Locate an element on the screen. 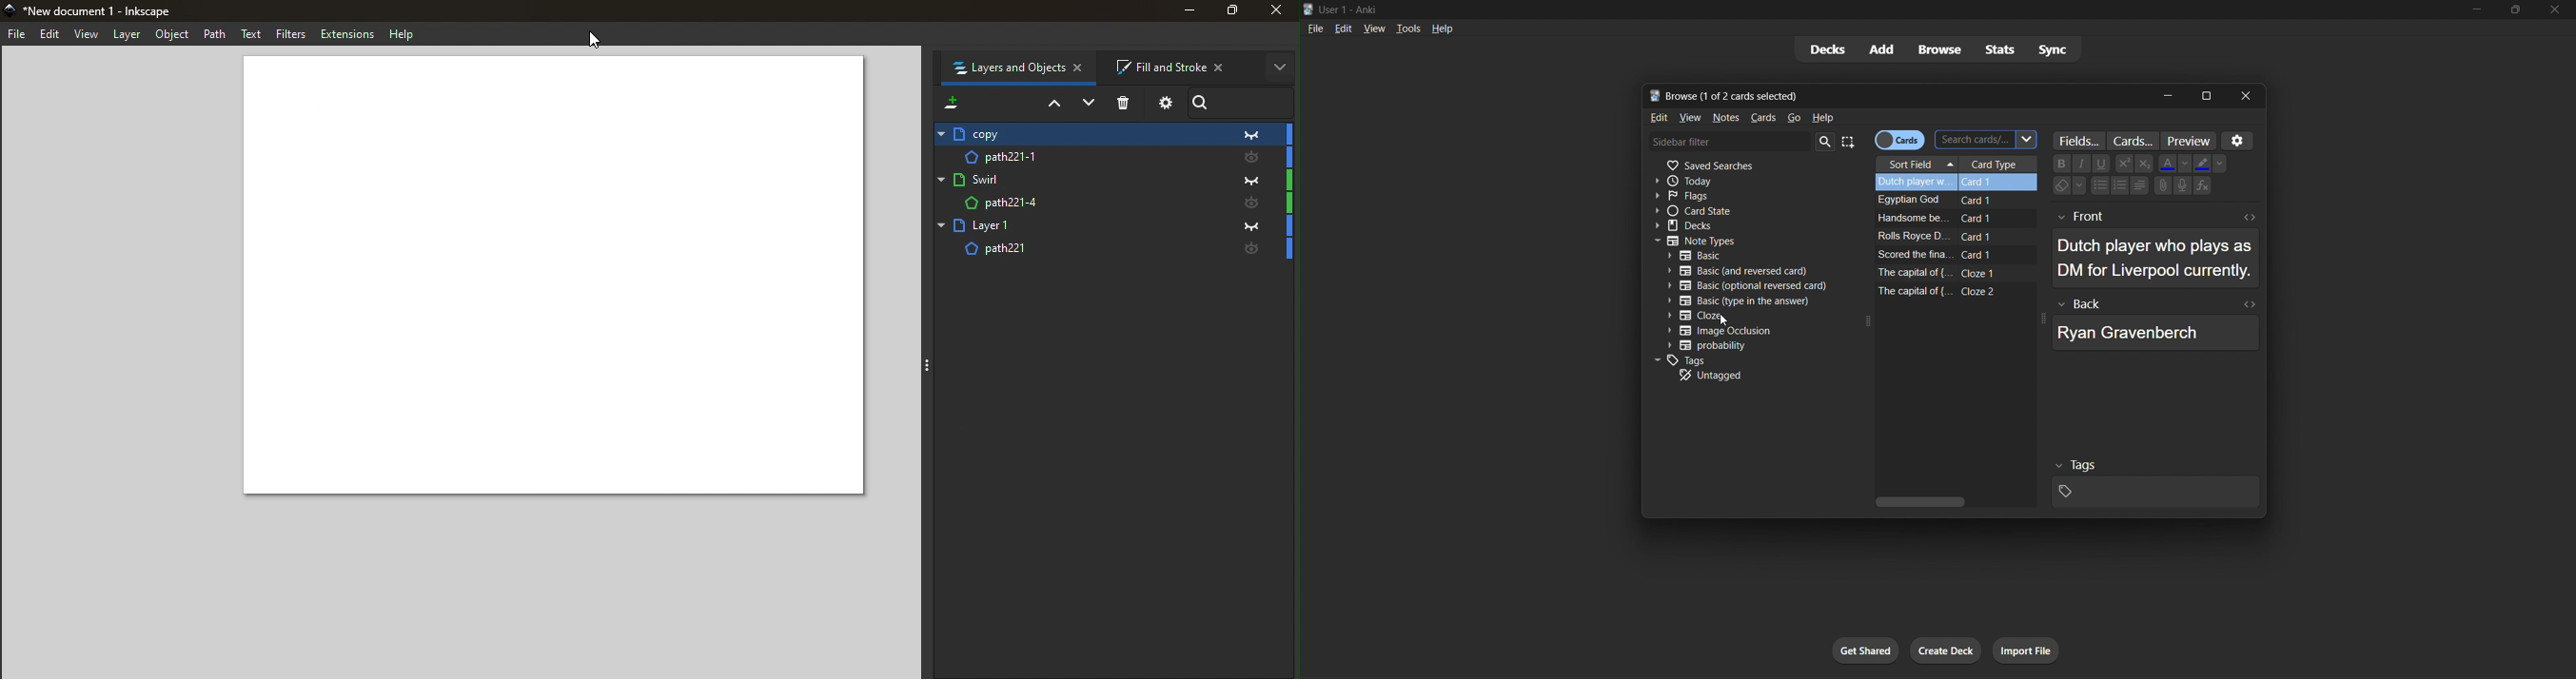  probability filter is located at coordinates (1748, 346).